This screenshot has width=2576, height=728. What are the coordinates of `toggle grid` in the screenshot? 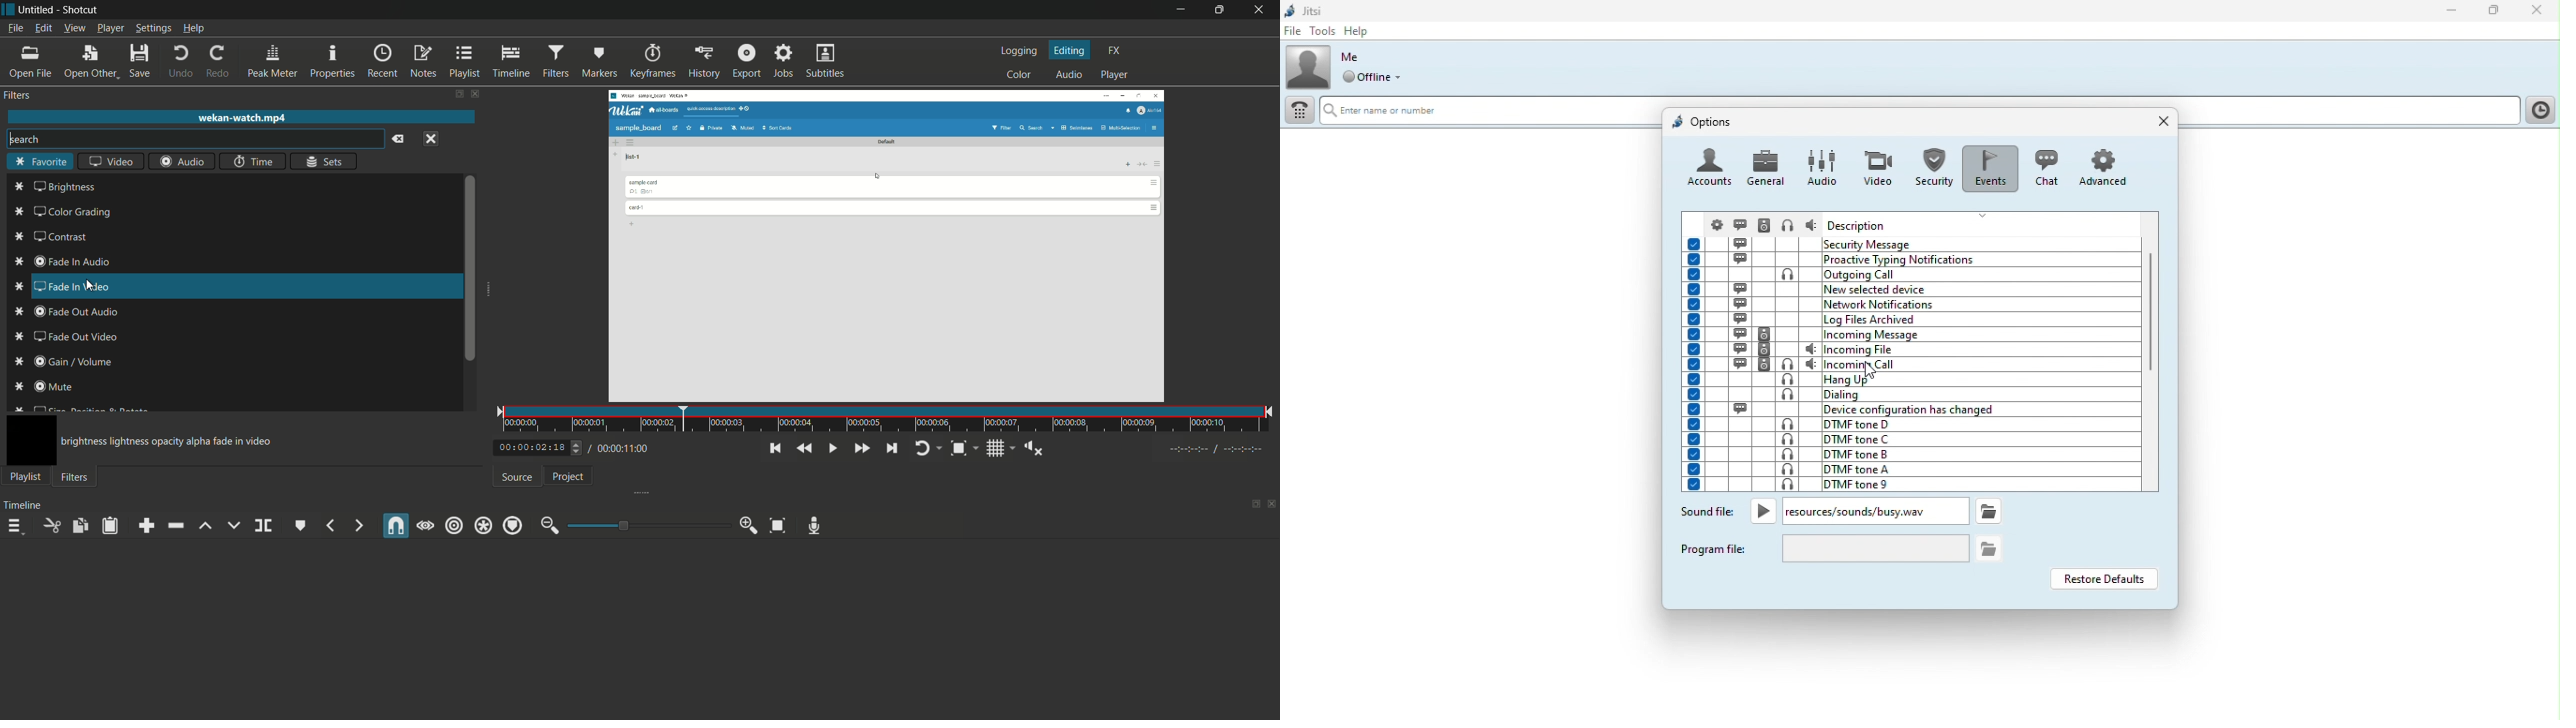 It's located at (997, 449).